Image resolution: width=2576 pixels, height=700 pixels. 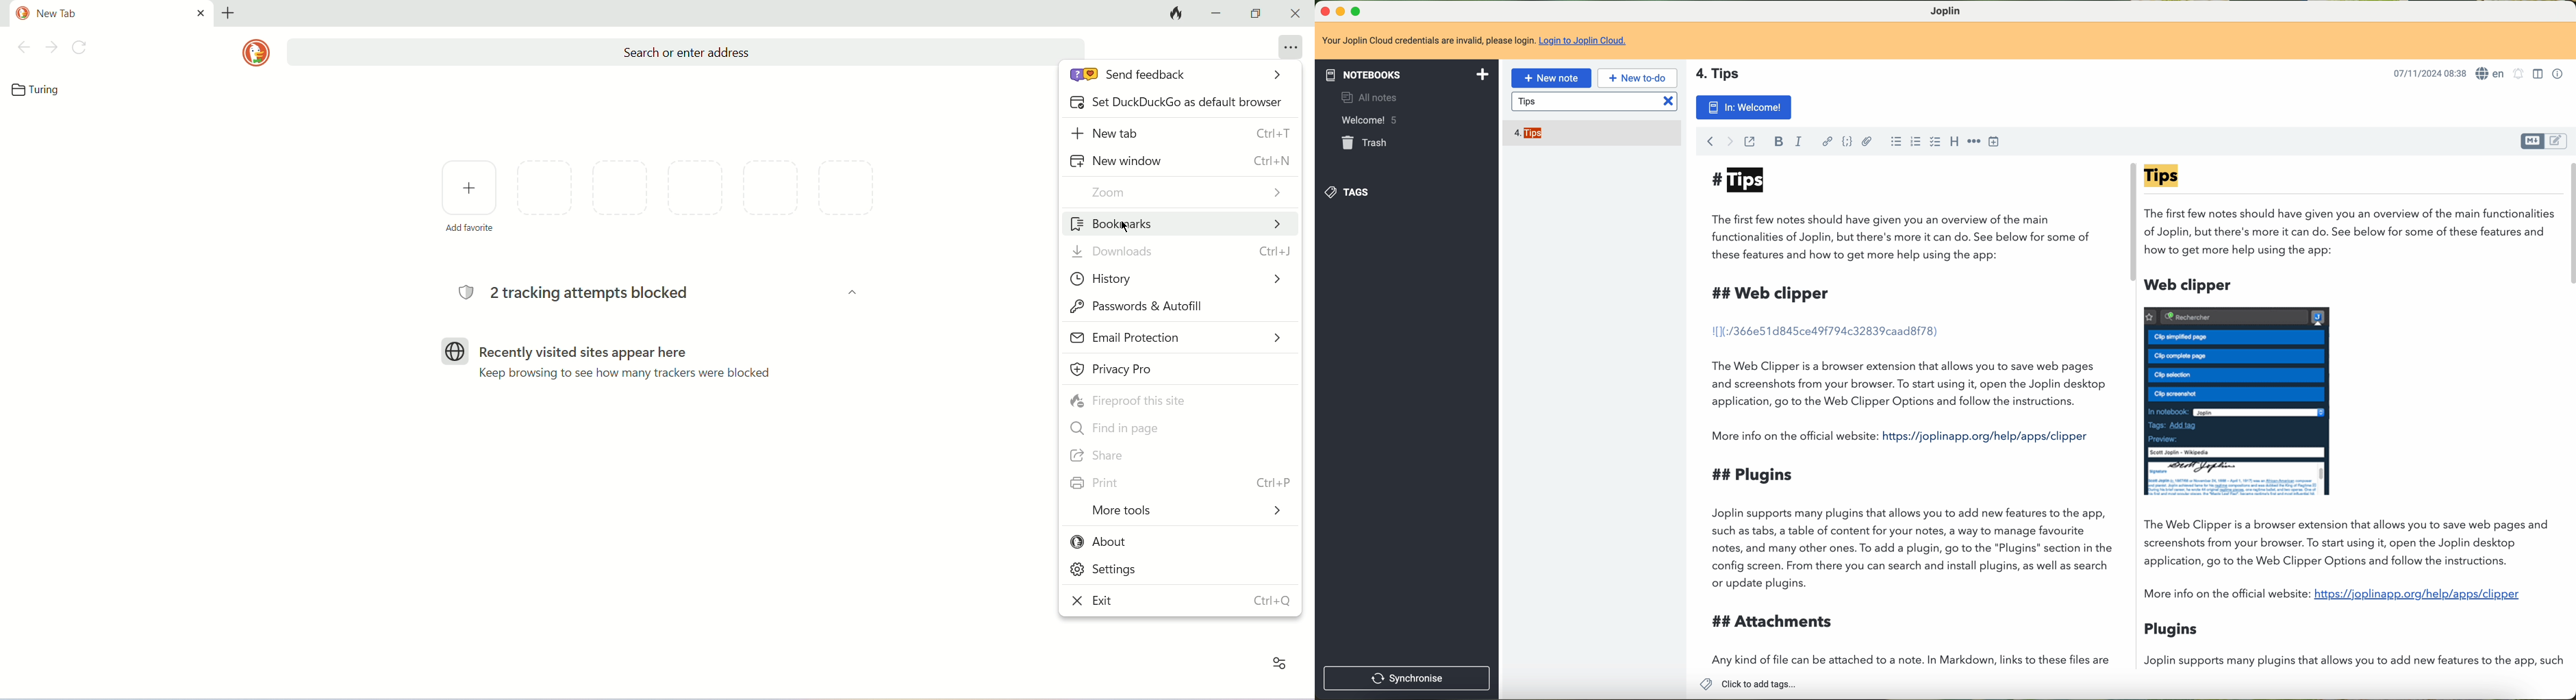 I want to click on tips, so click(x=1595, y=103).